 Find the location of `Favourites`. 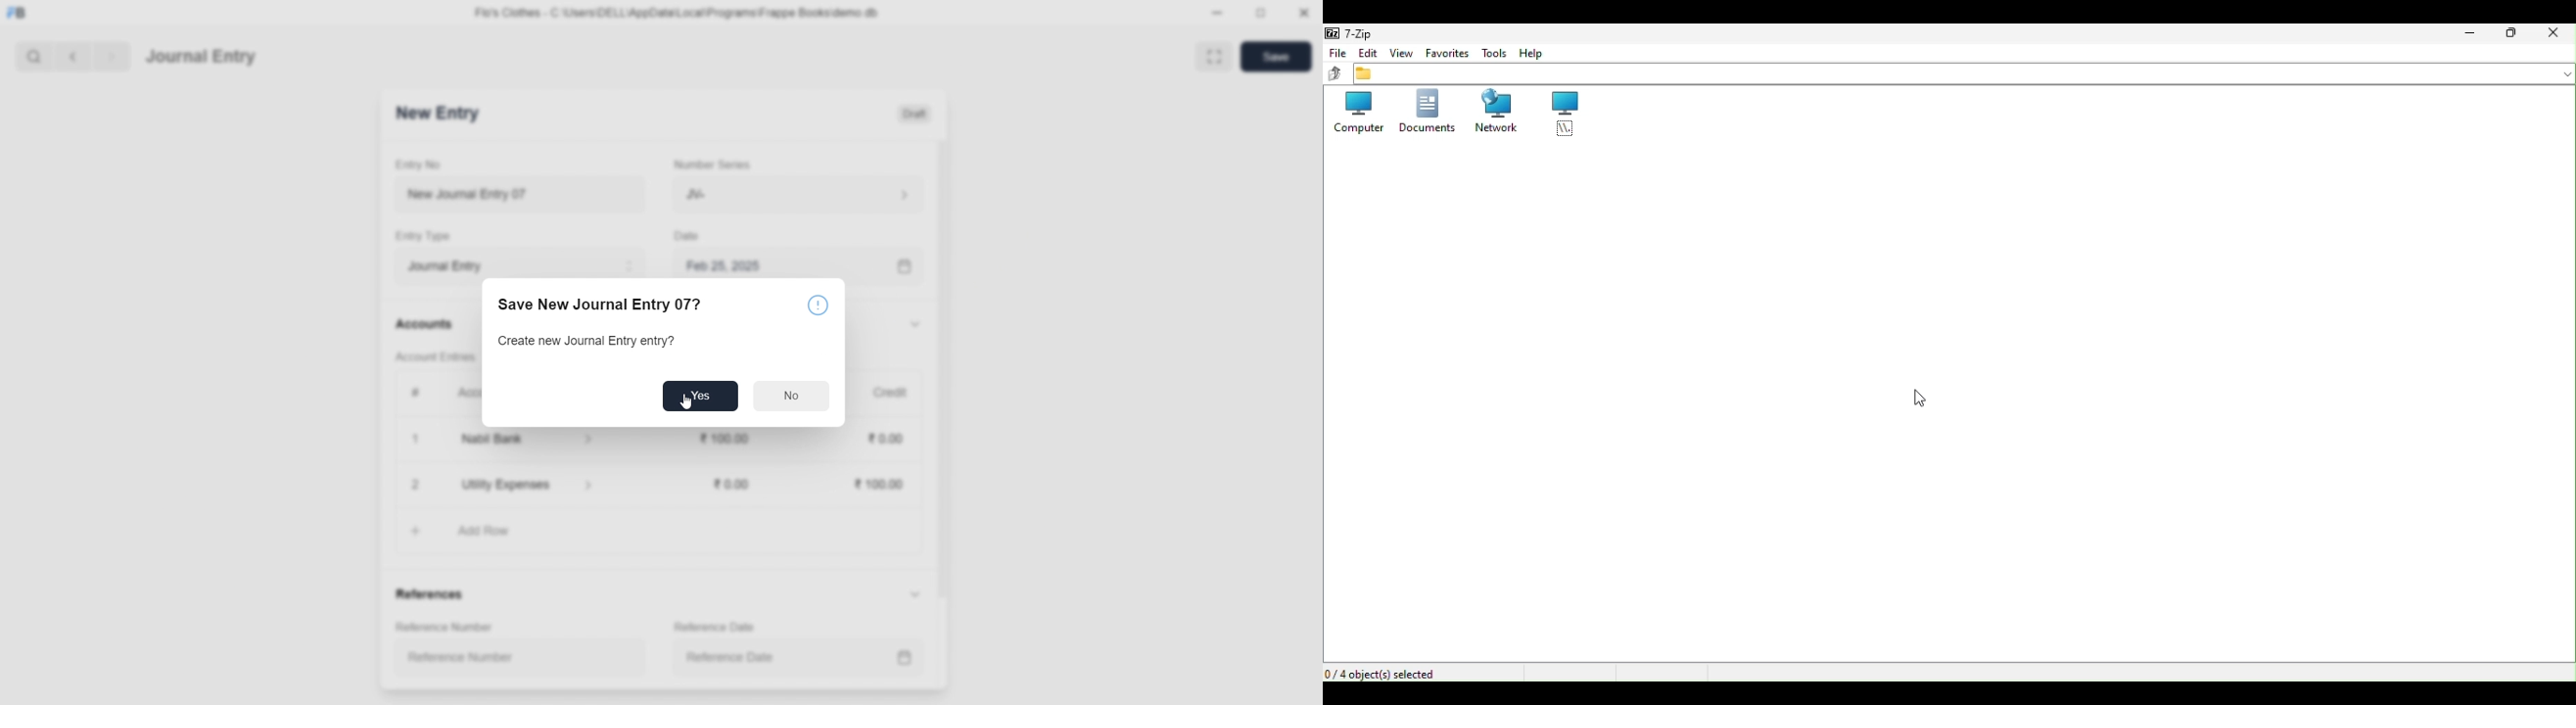

Favourites is located at coordinates (1448, 52).